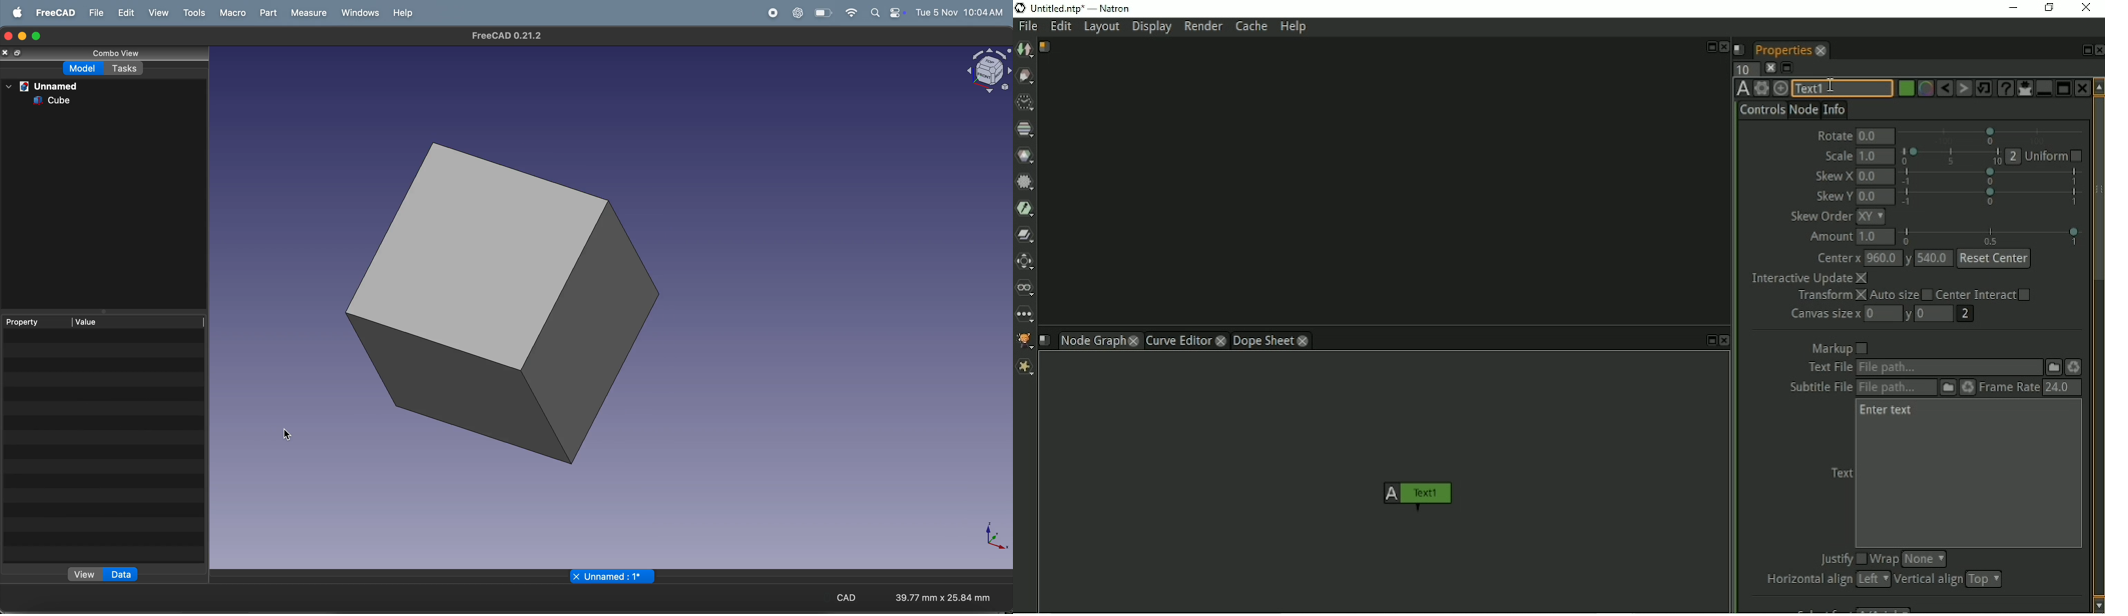 The height and width of the screenshot is (616, 2128). Describe the element at coordinates (157, 11) in the screenshot. I see `view` at that location.